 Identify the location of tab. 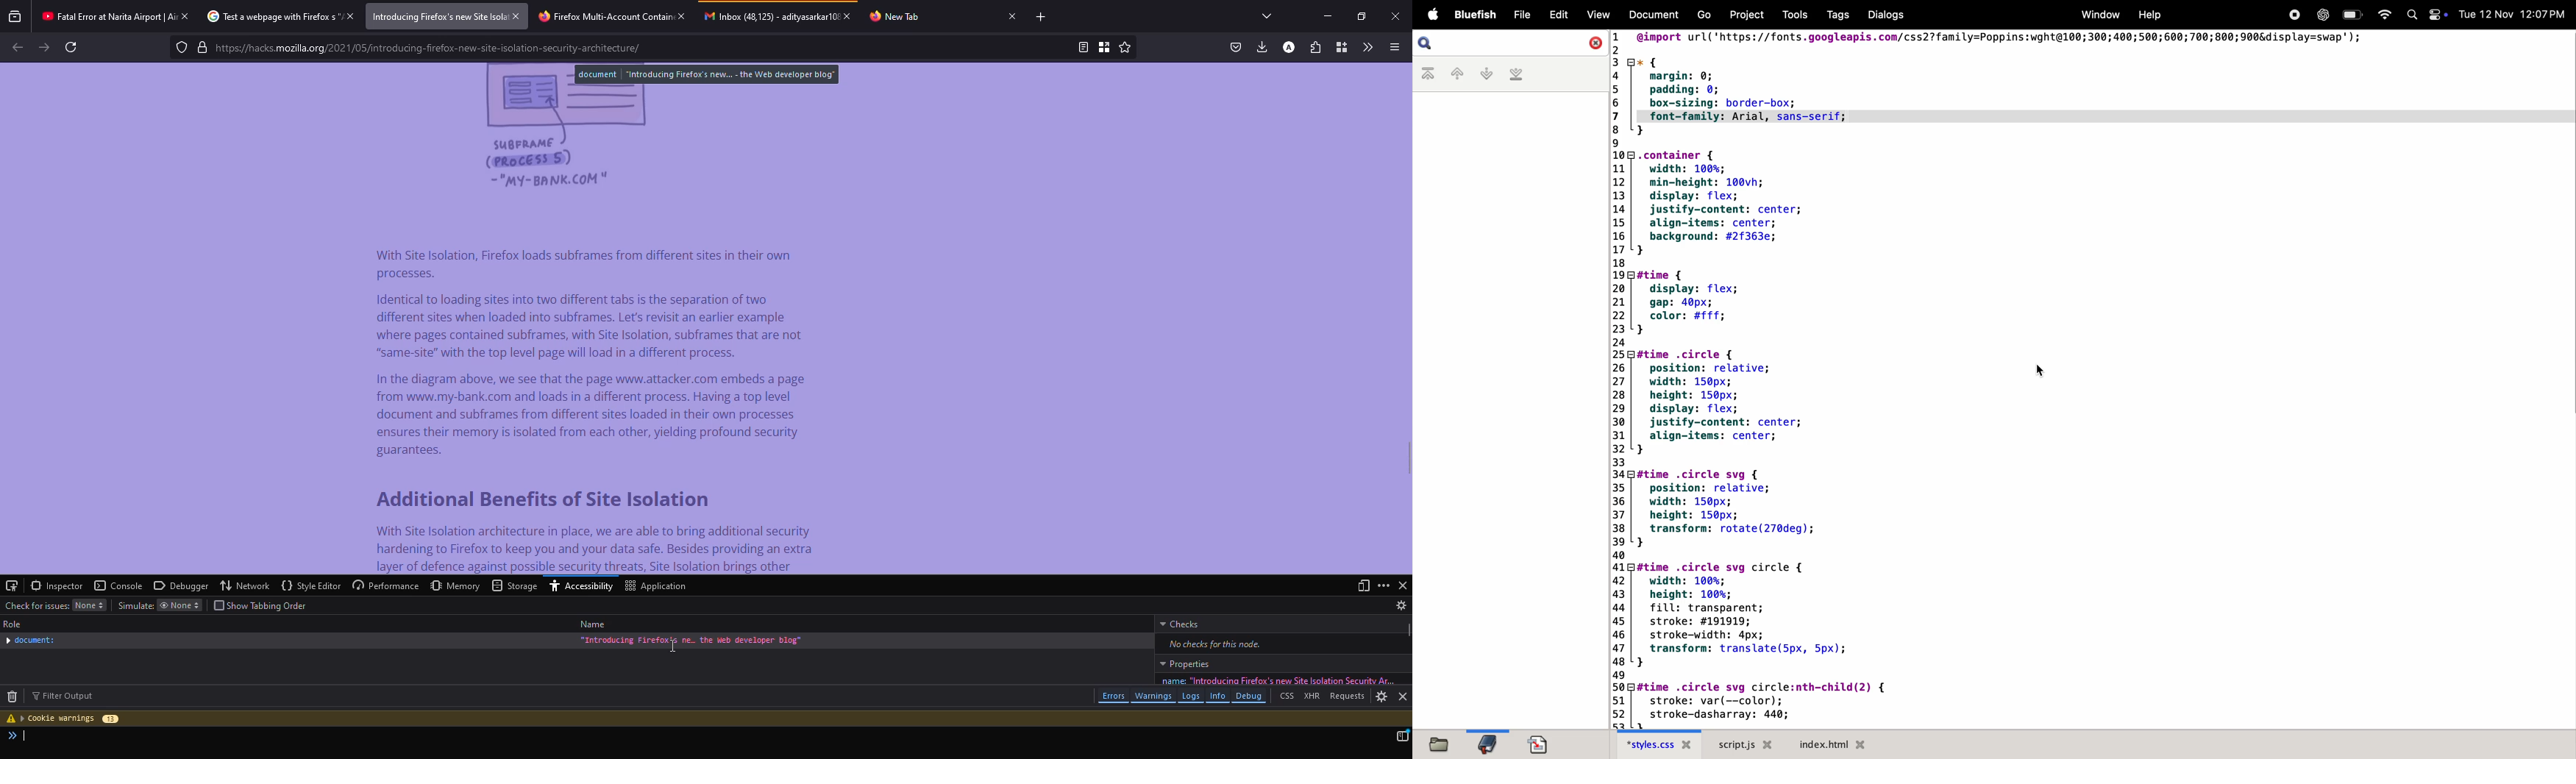
(897, 17).